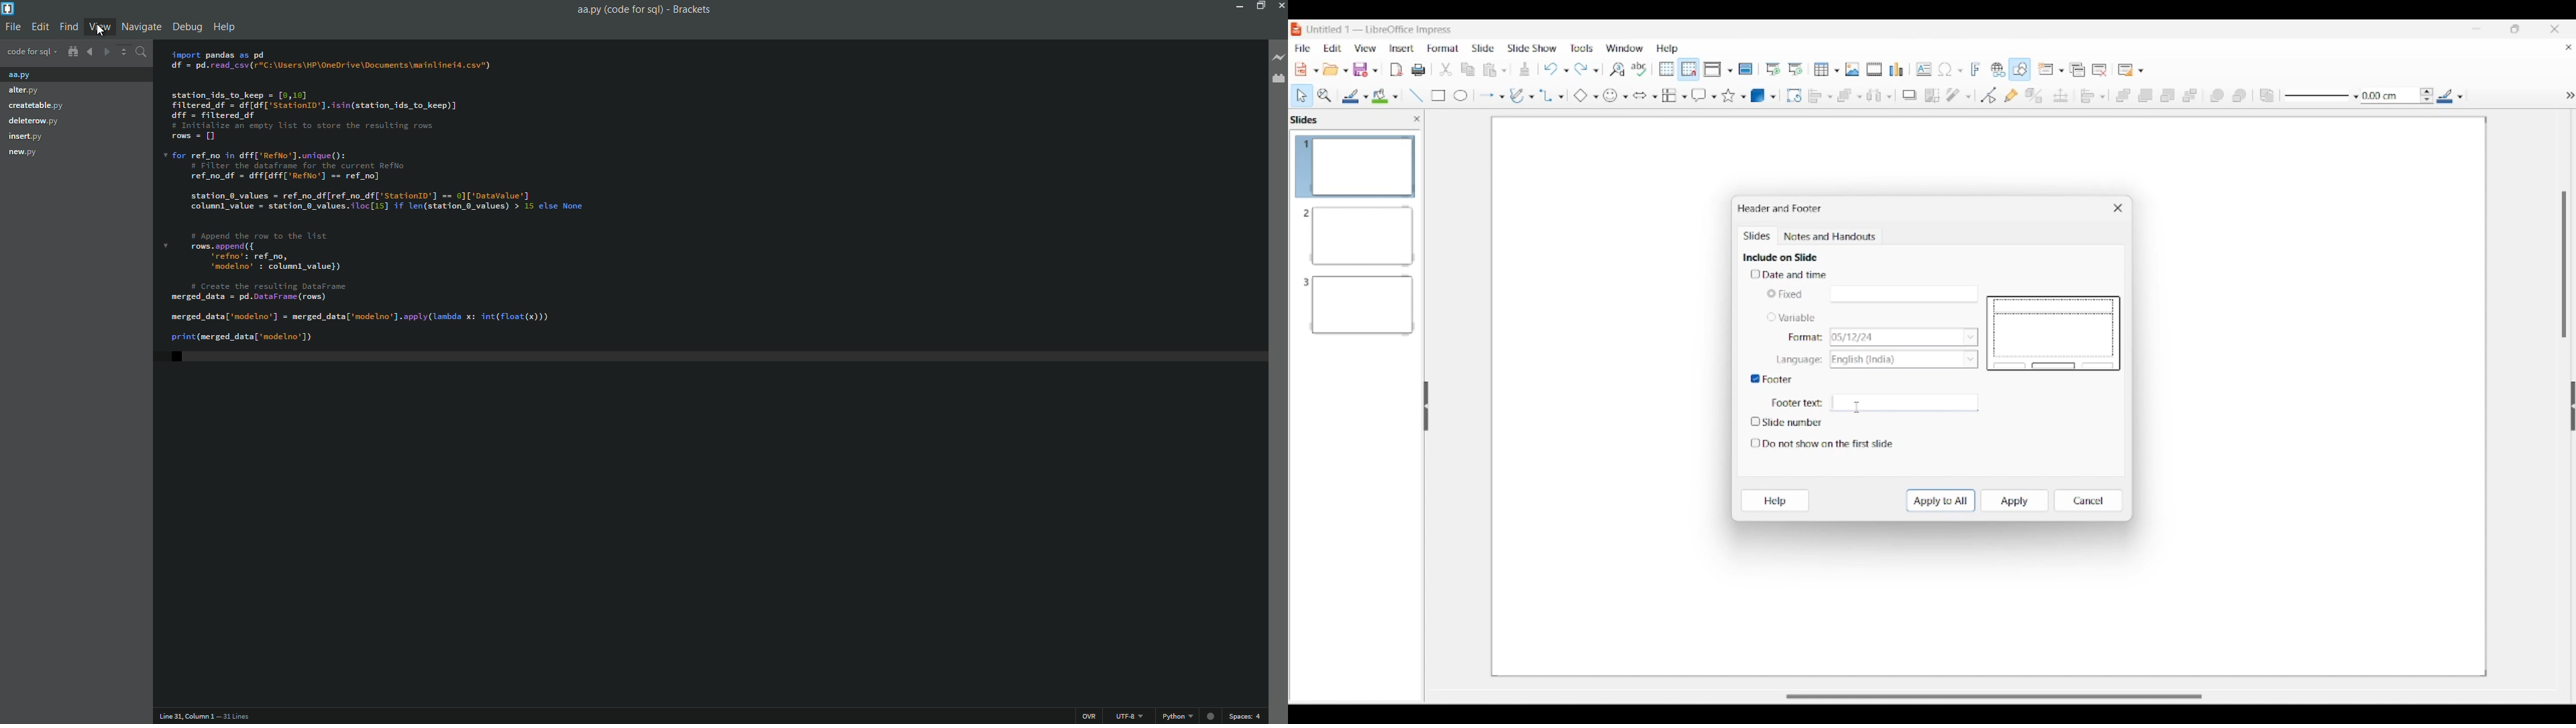  Describe the element at coordinates (142, 53) in the screenshot. I see `find in files` at that location.